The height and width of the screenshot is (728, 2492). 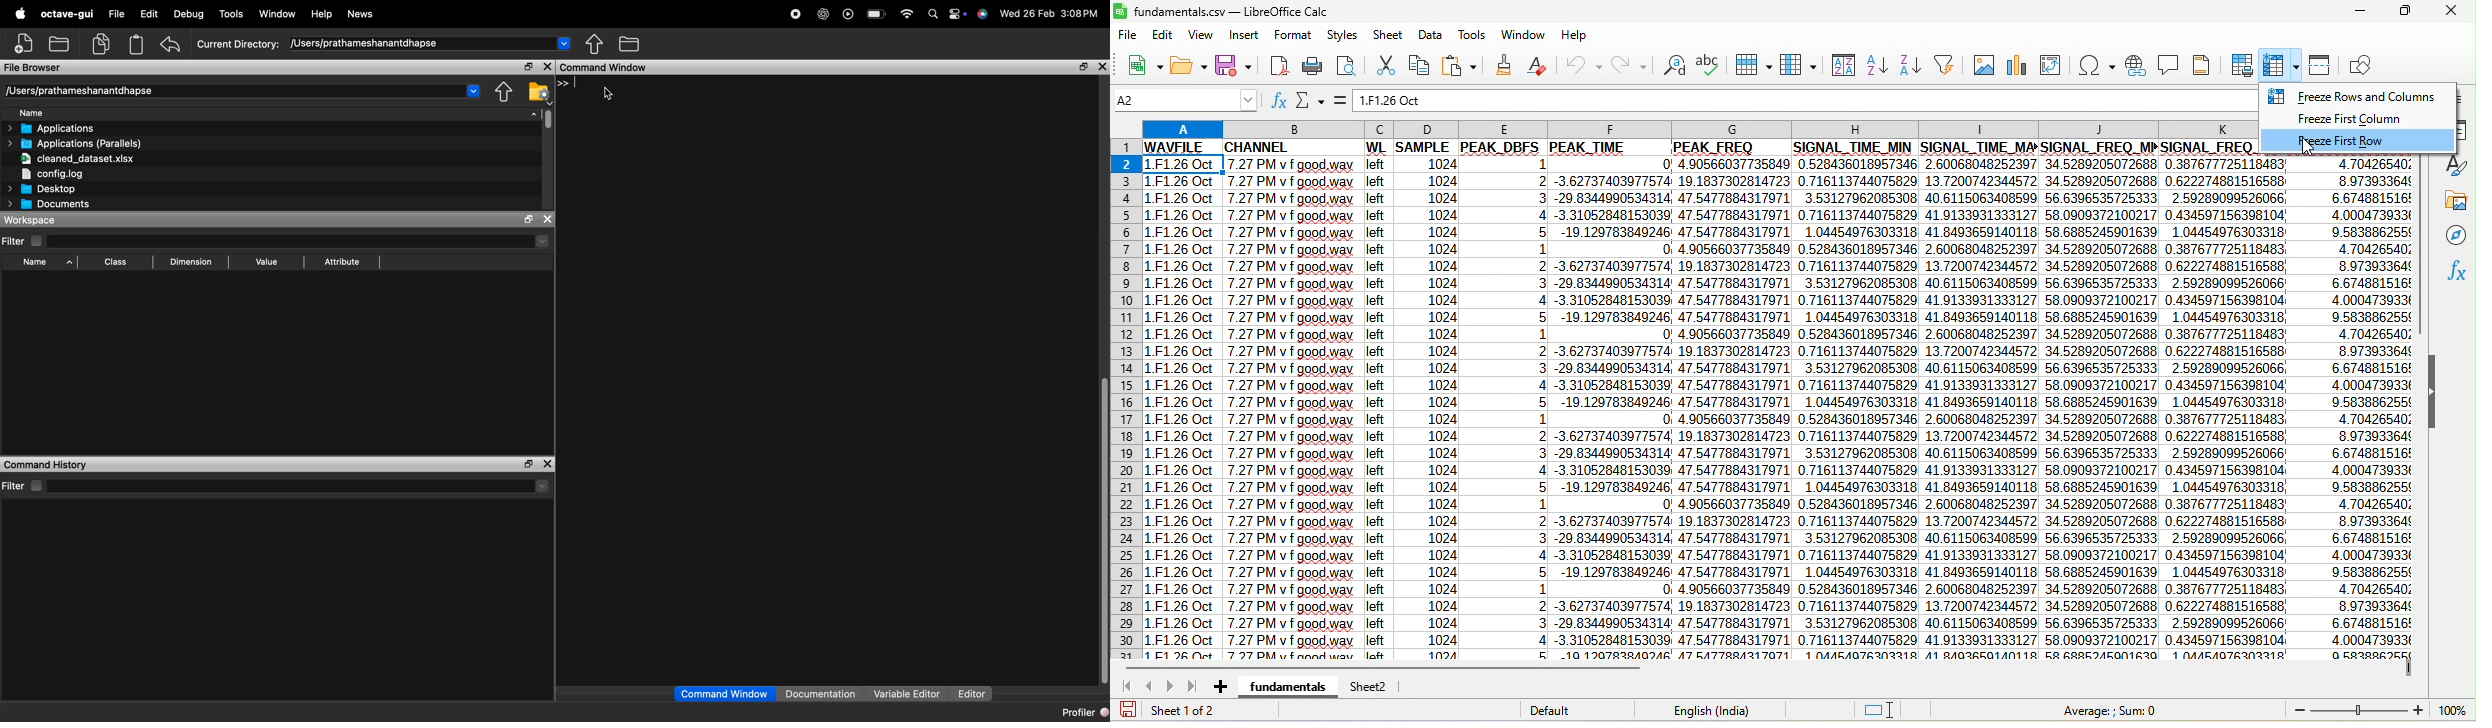 What do you see at coordinates (2173, 65) in the screenshot?
I see `comment` at bounding box center [2173, 65].